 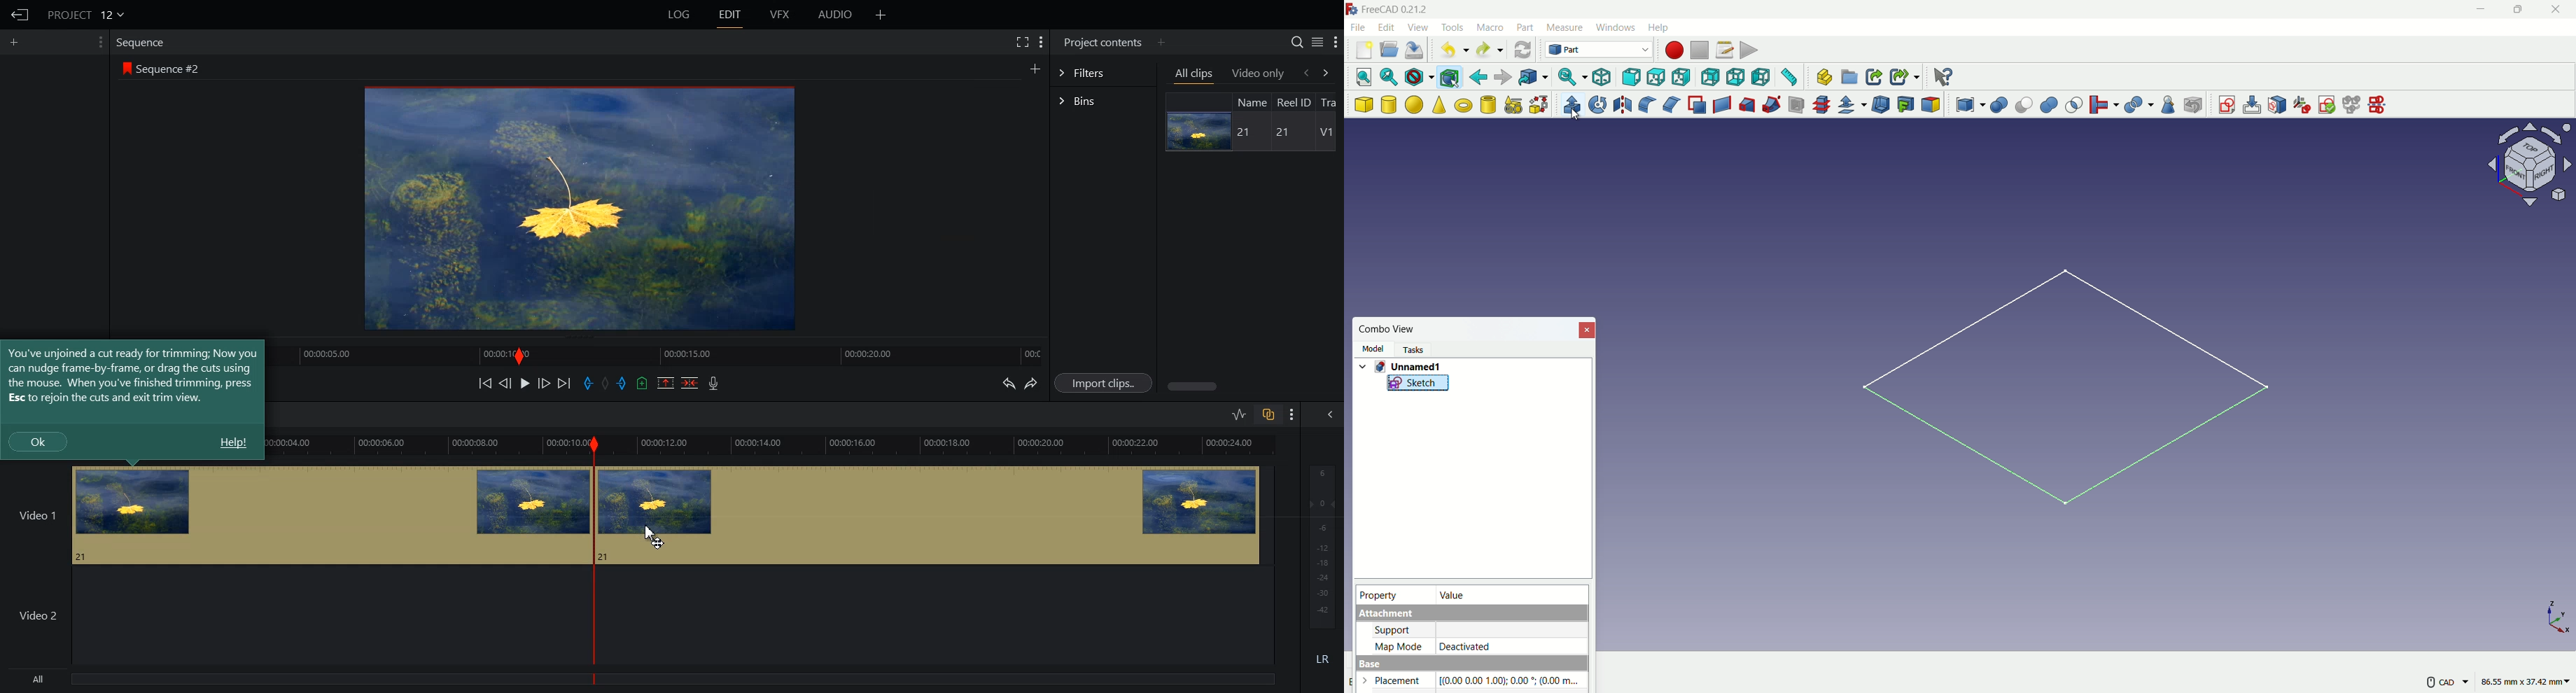 I want to click on macro settings, so click(x=1725, y=50).